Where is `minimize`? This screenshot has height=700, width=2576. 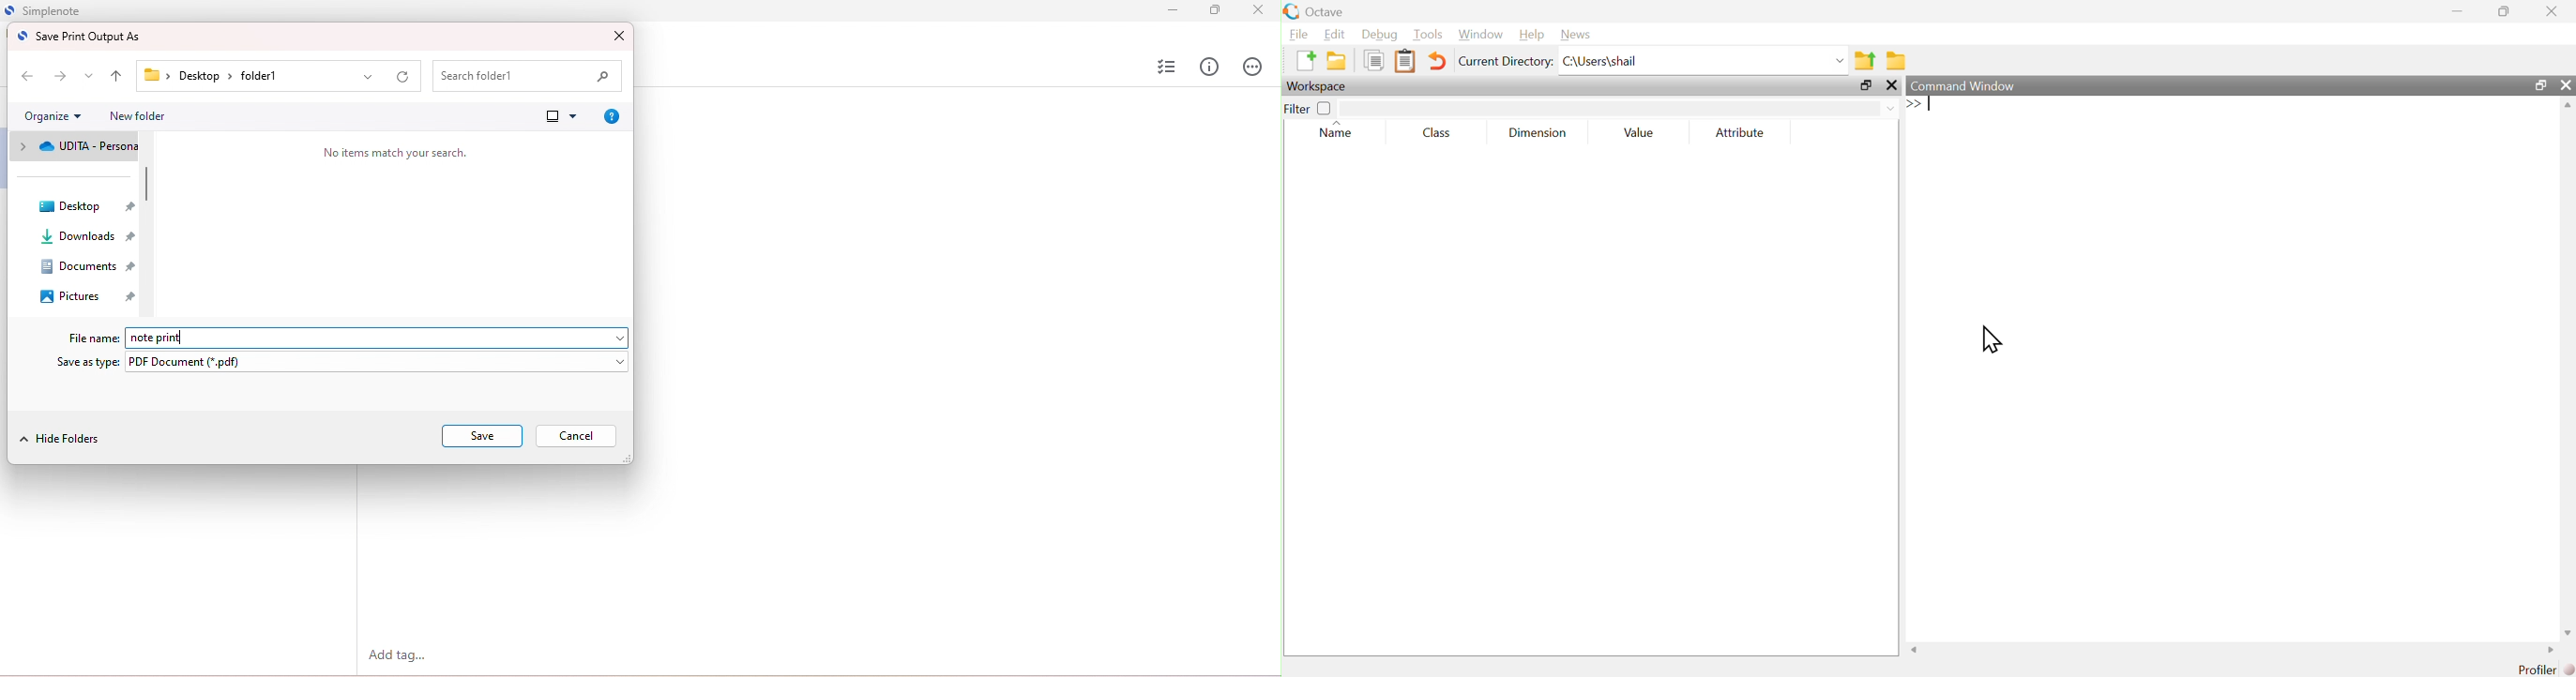
minimize is located at coordinates (1167, 9).